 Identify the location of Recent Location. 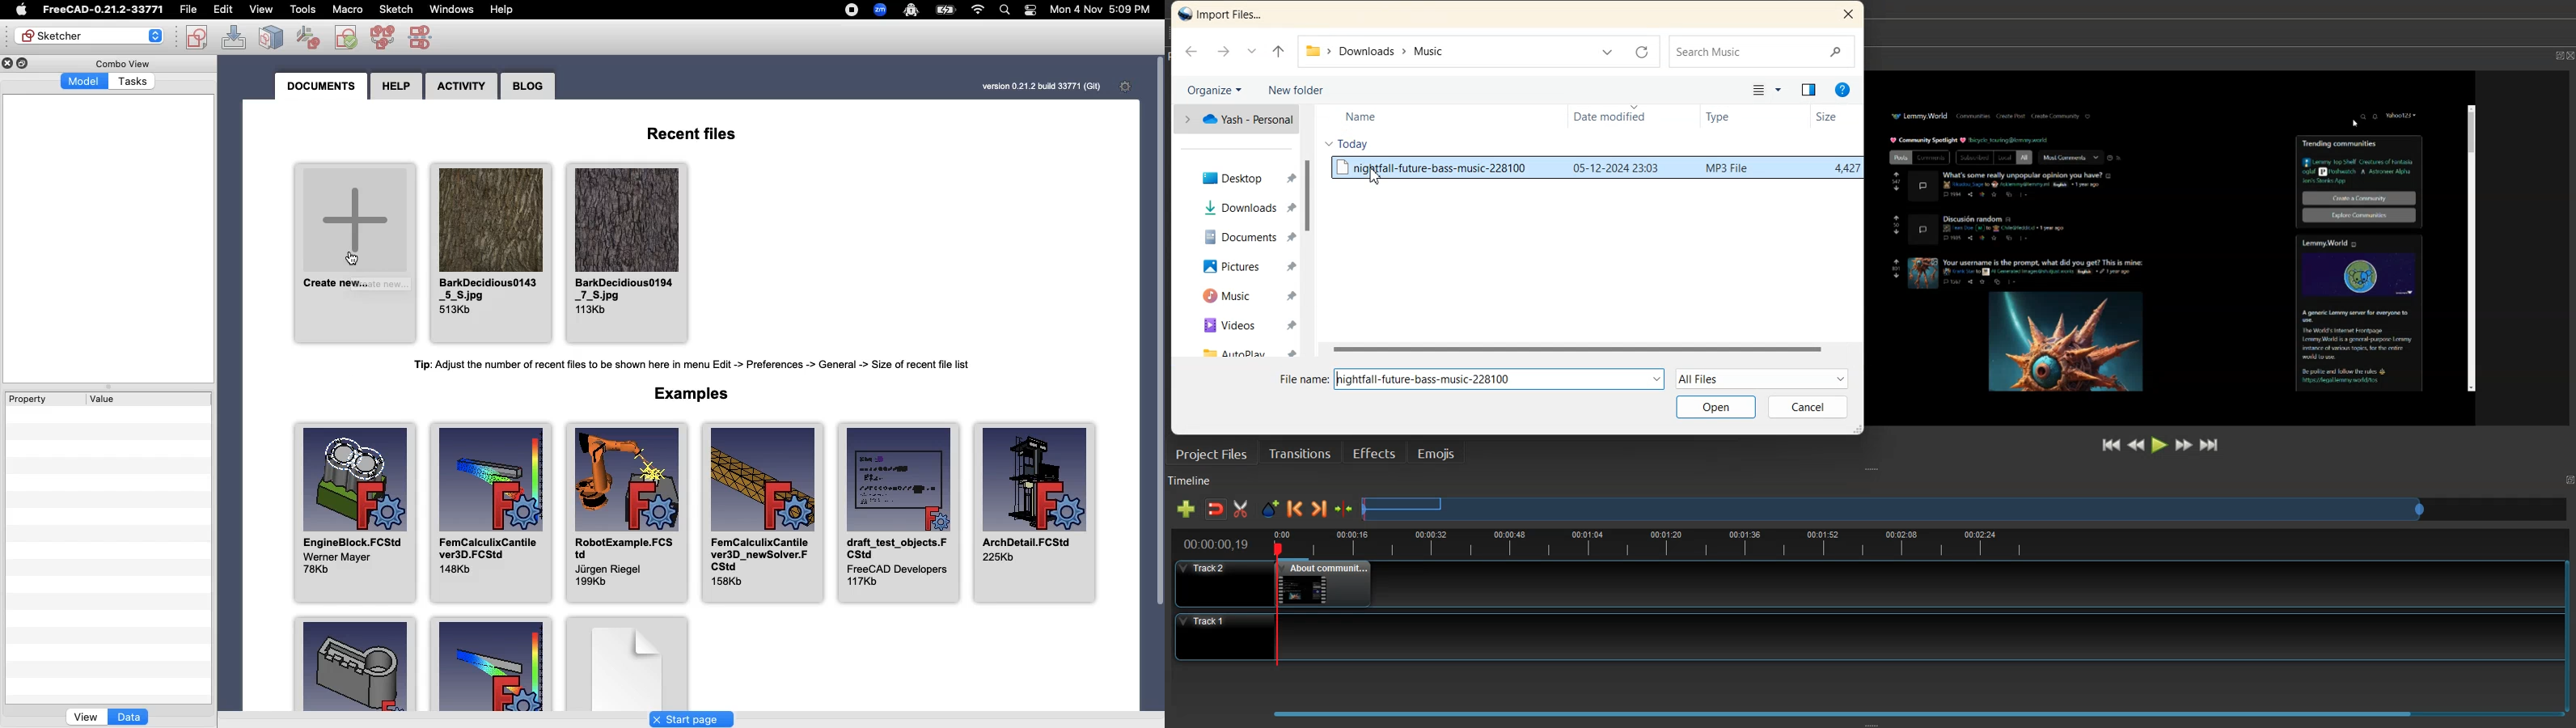
(1252, 51).